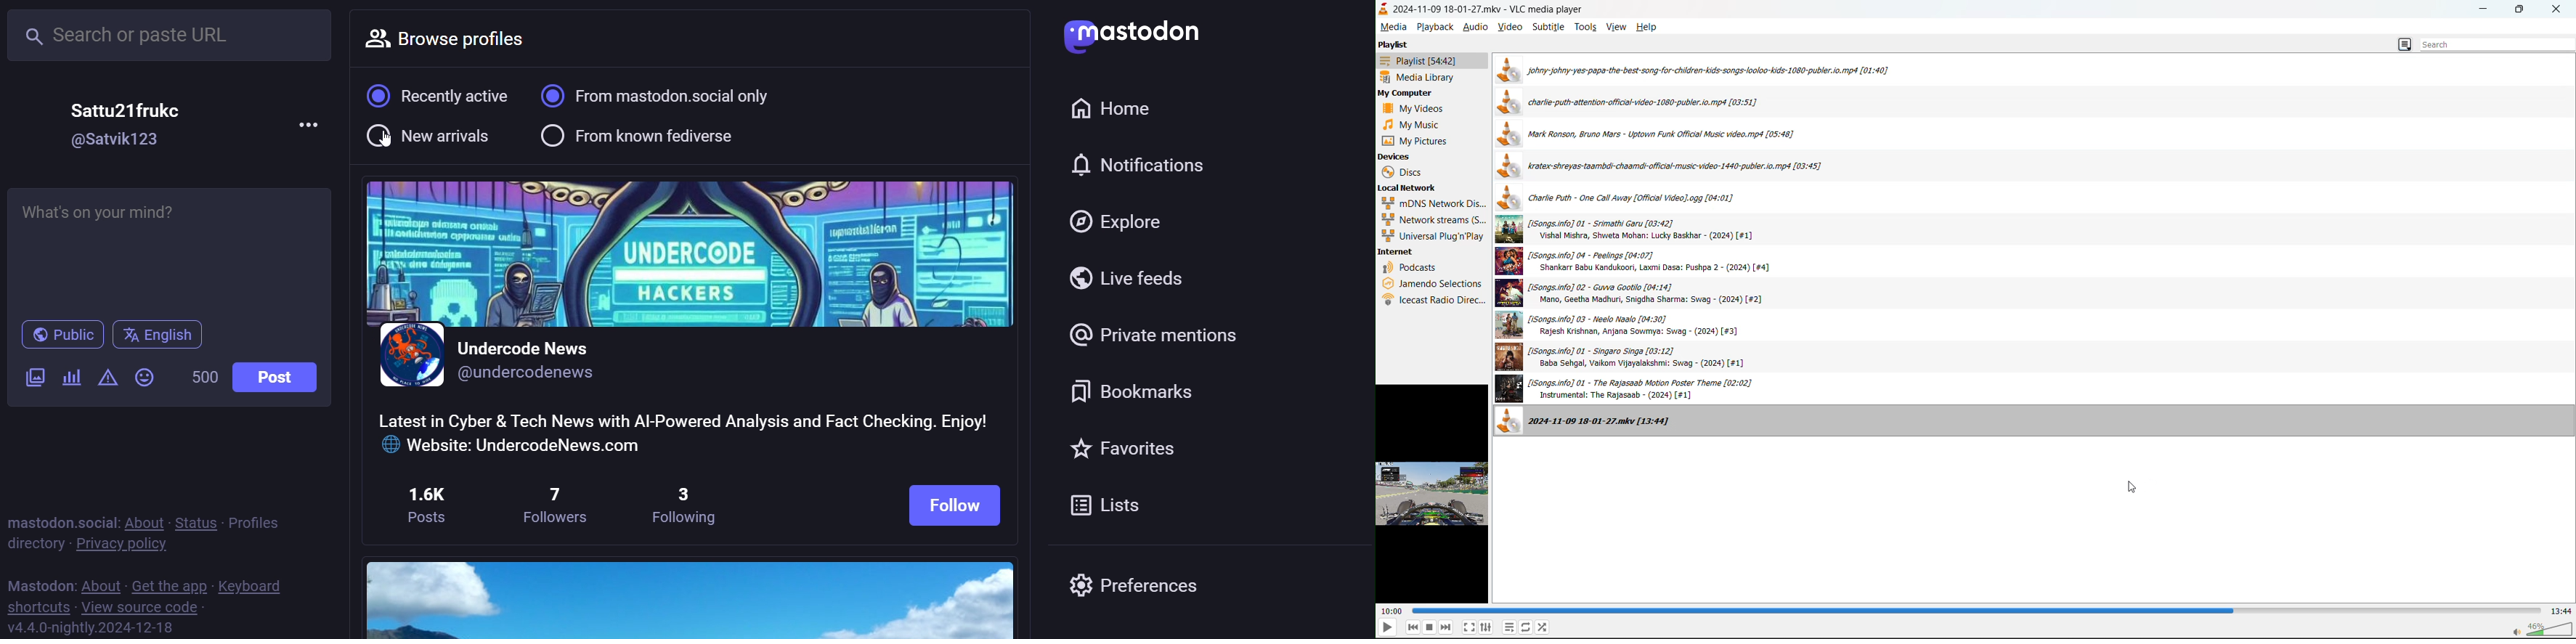 This screenshot has height=644, width=2576. Describe the element at coordinates (259, 521) in the screenshot. I see `profiles` at that location.